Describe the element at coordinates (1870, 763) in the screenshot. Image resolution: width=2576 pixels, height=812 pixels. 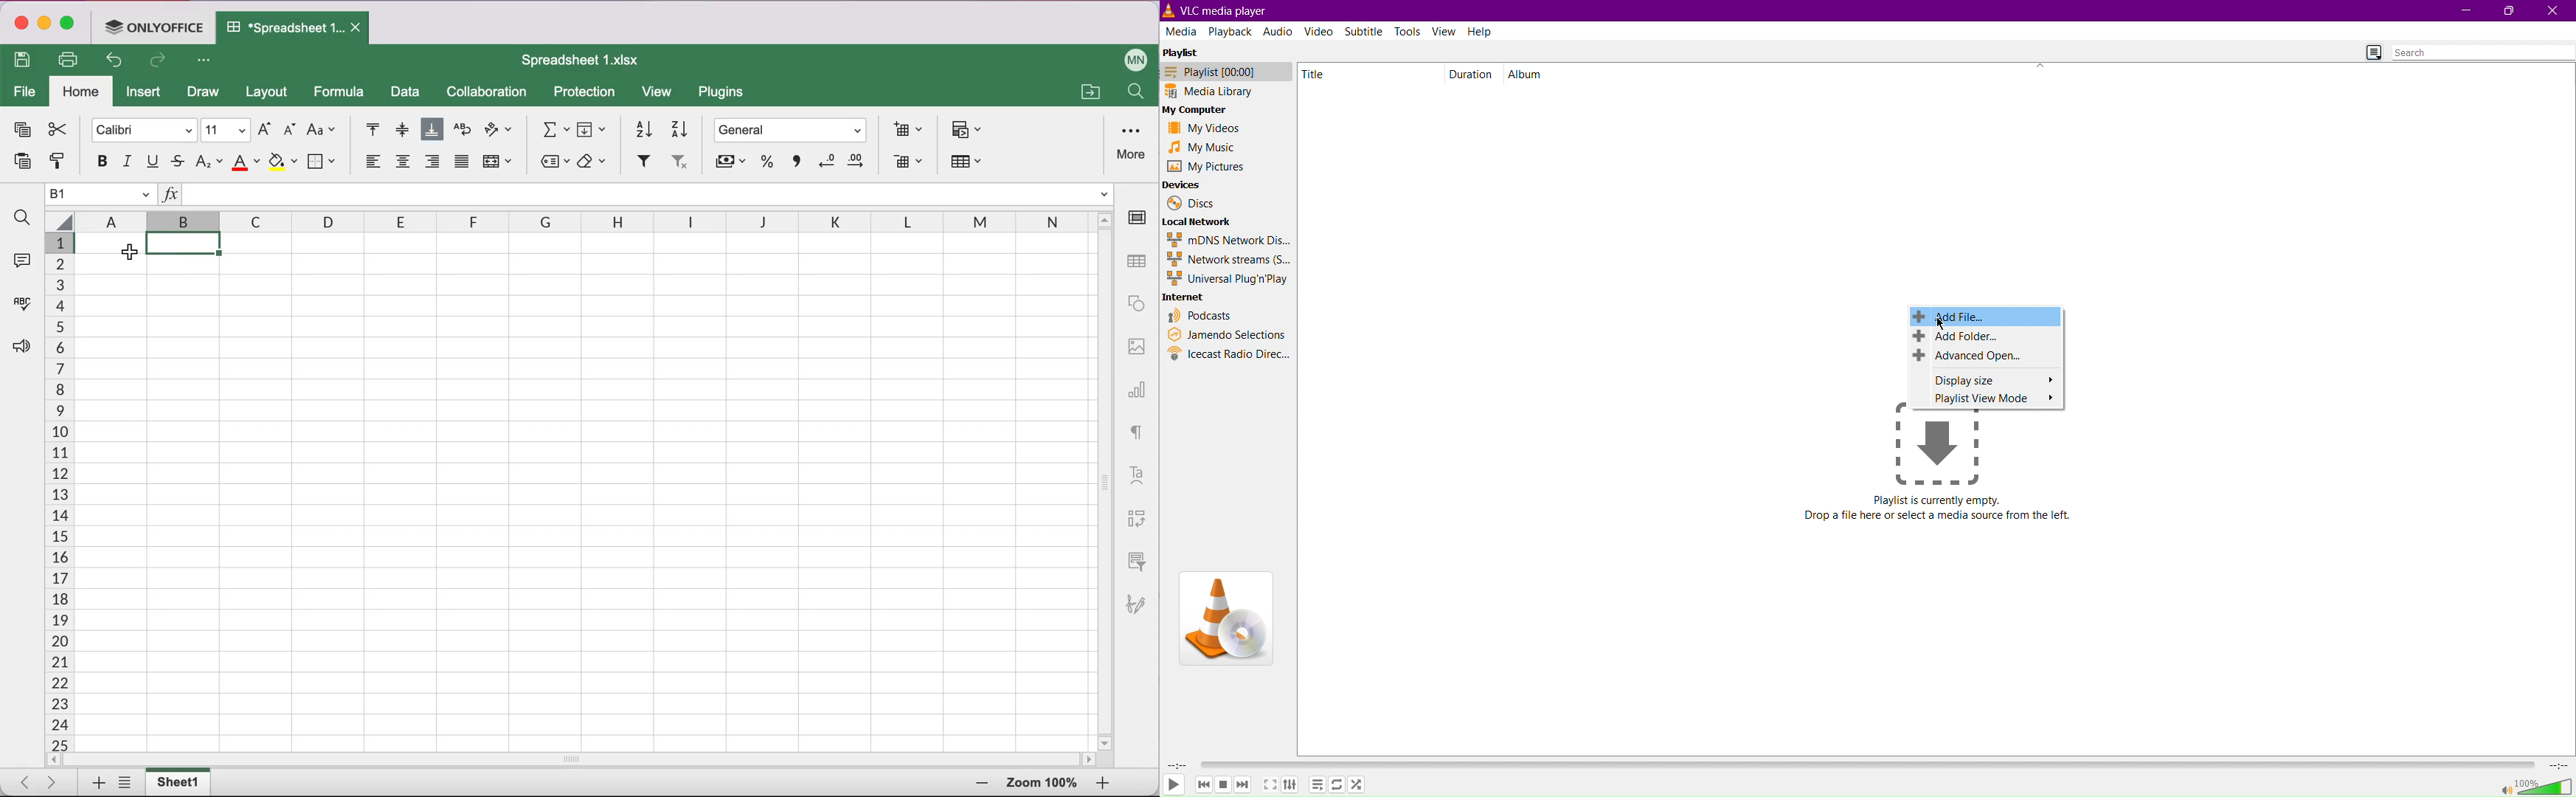
I see `Timeline` at that location.